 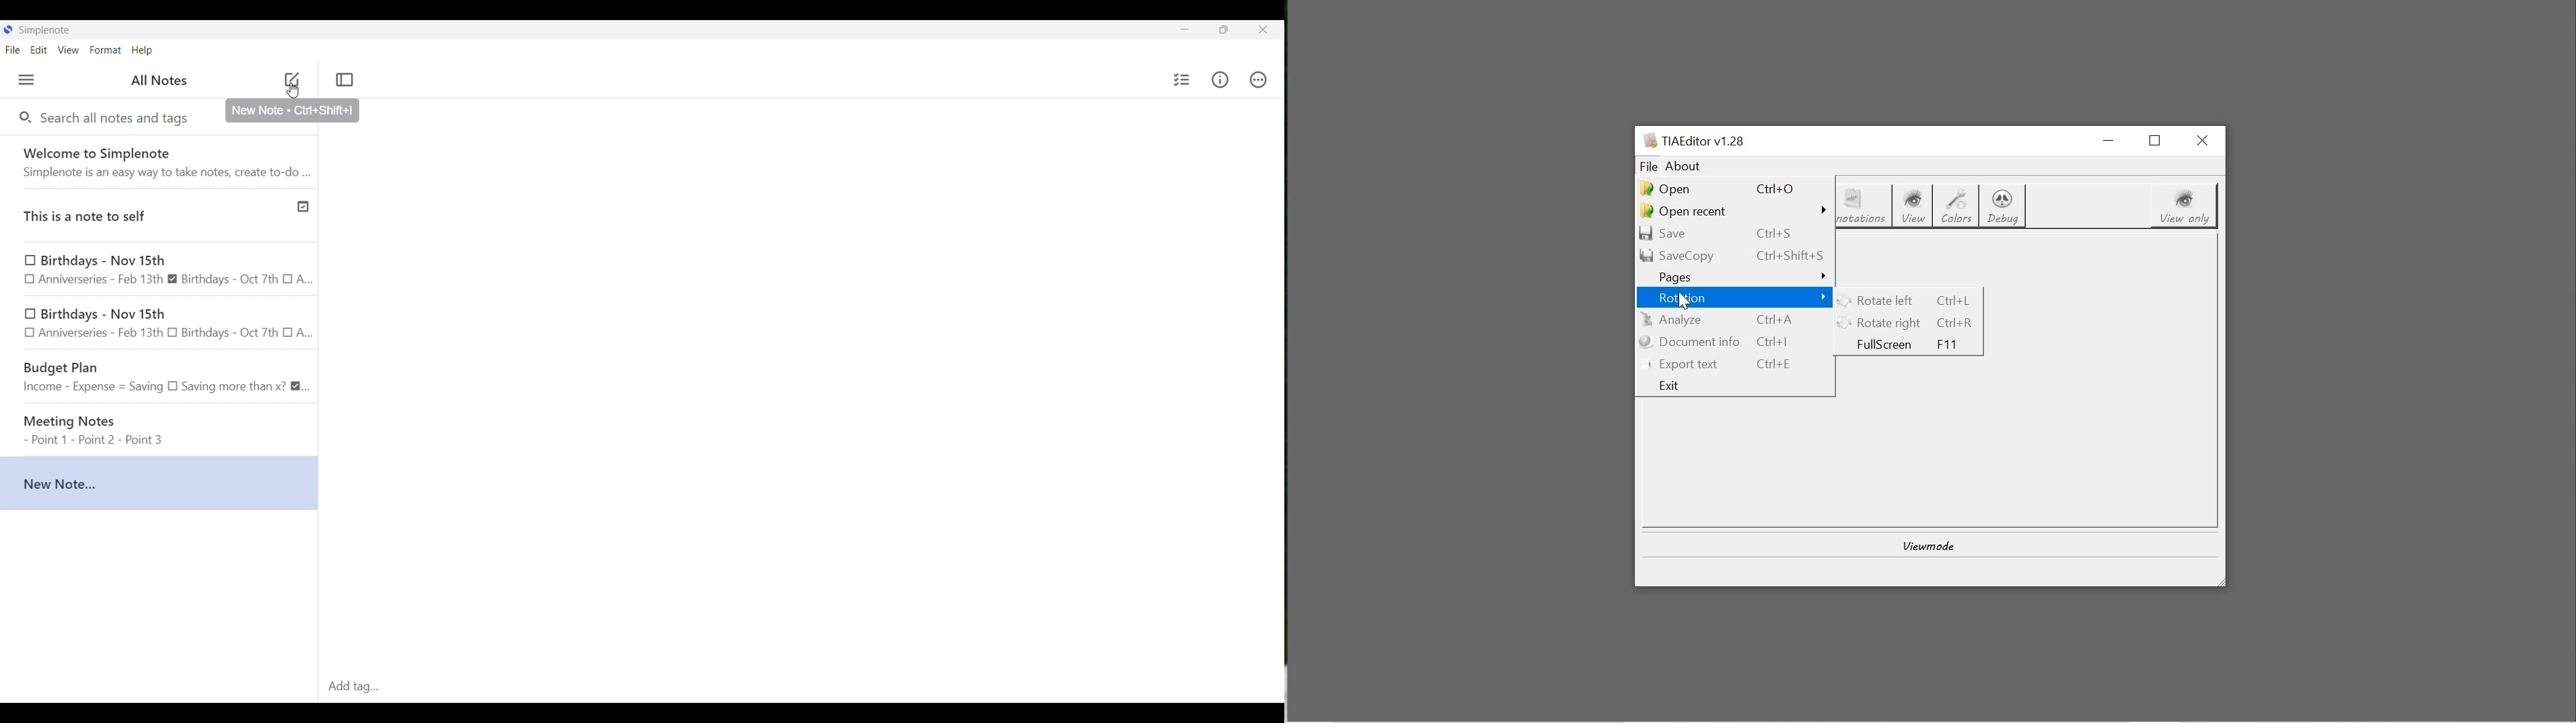 I want to click on Click to type in tags, so click(x=800, y=688).